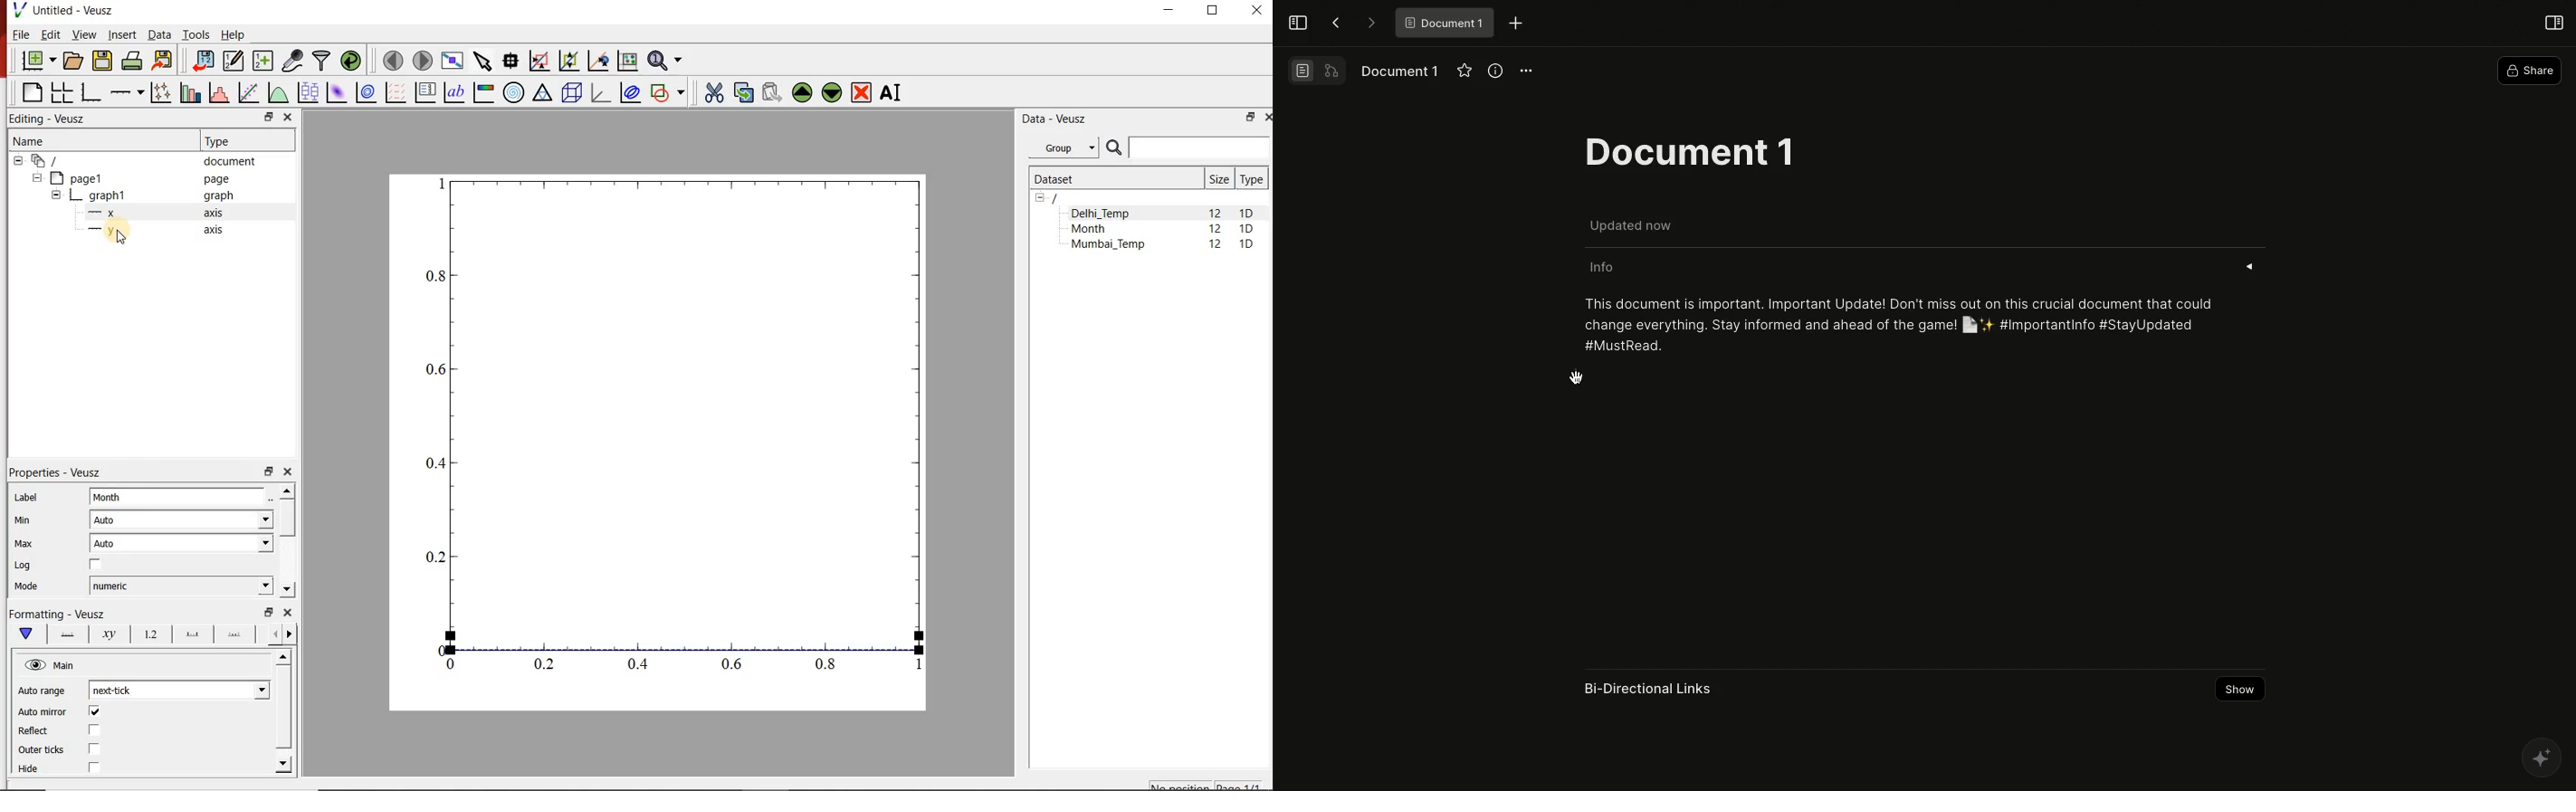 The image size is (2576, 812). Describe the element at coordinates (202, 61) in the screenshot. I see `import data into Veusz` at that location.